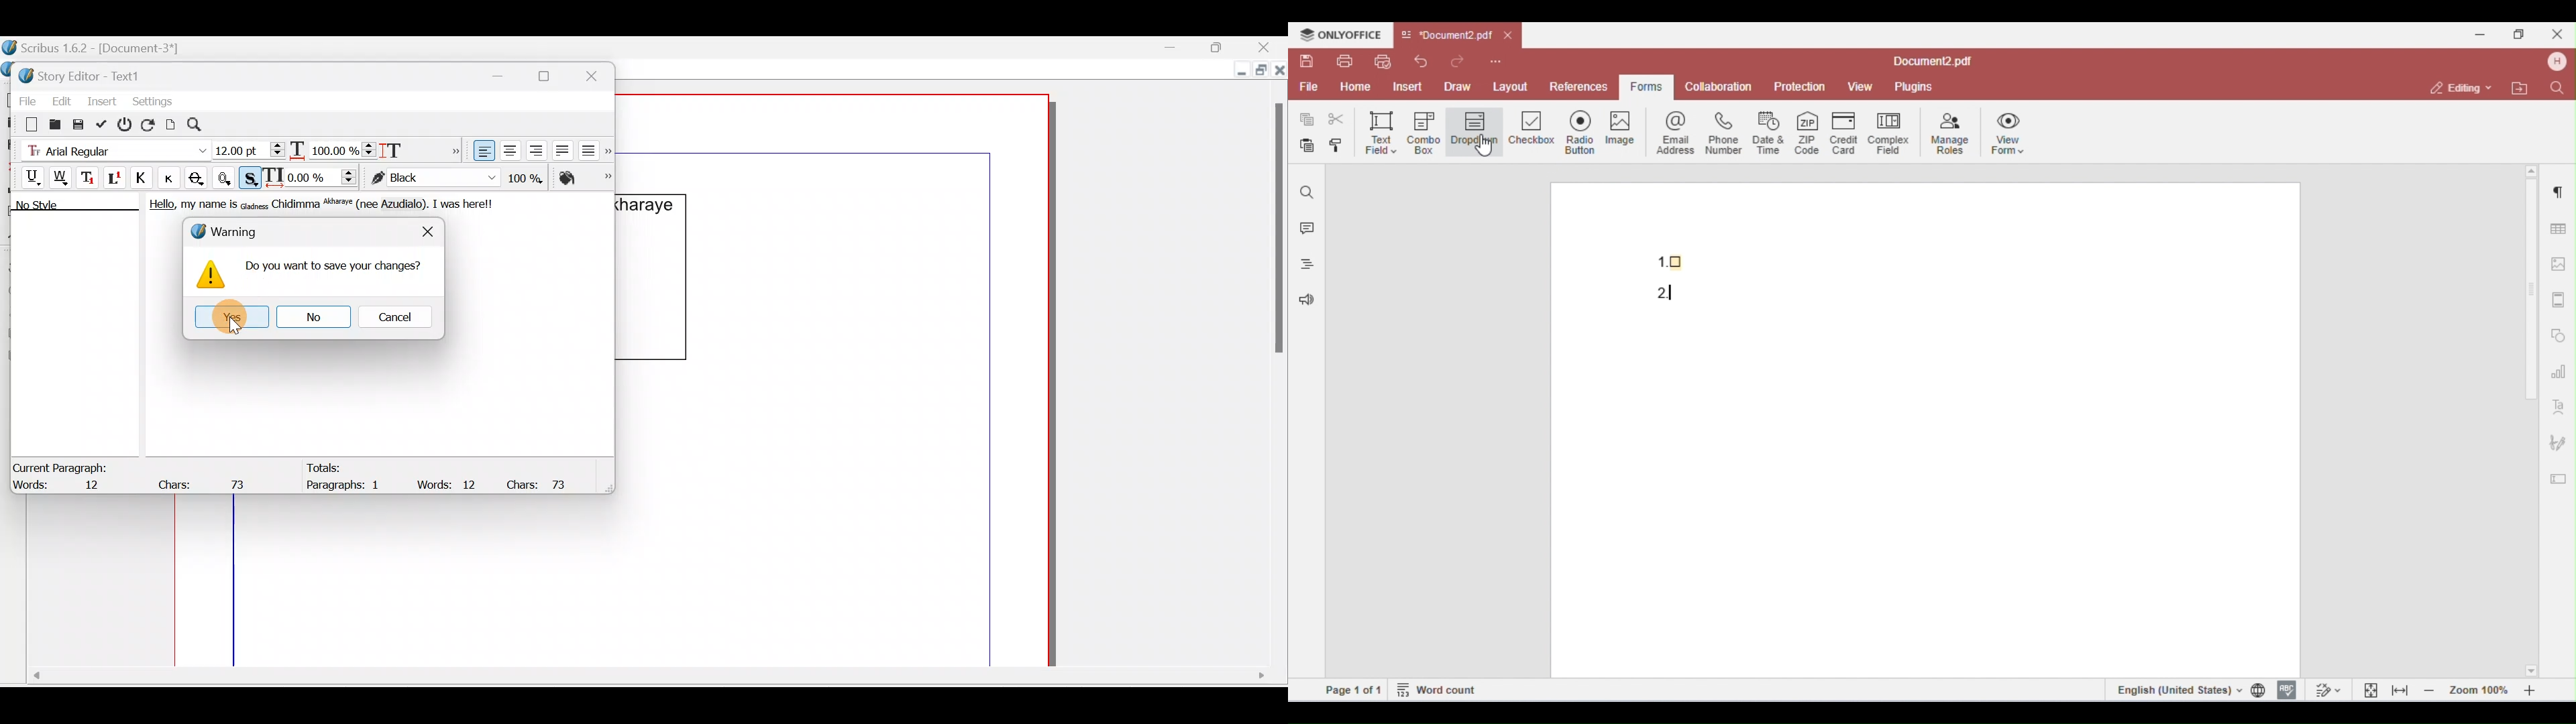 Image resolution: width=2576 pixels, height=728 pixels. I want to click on (nee, so click(370, 204).